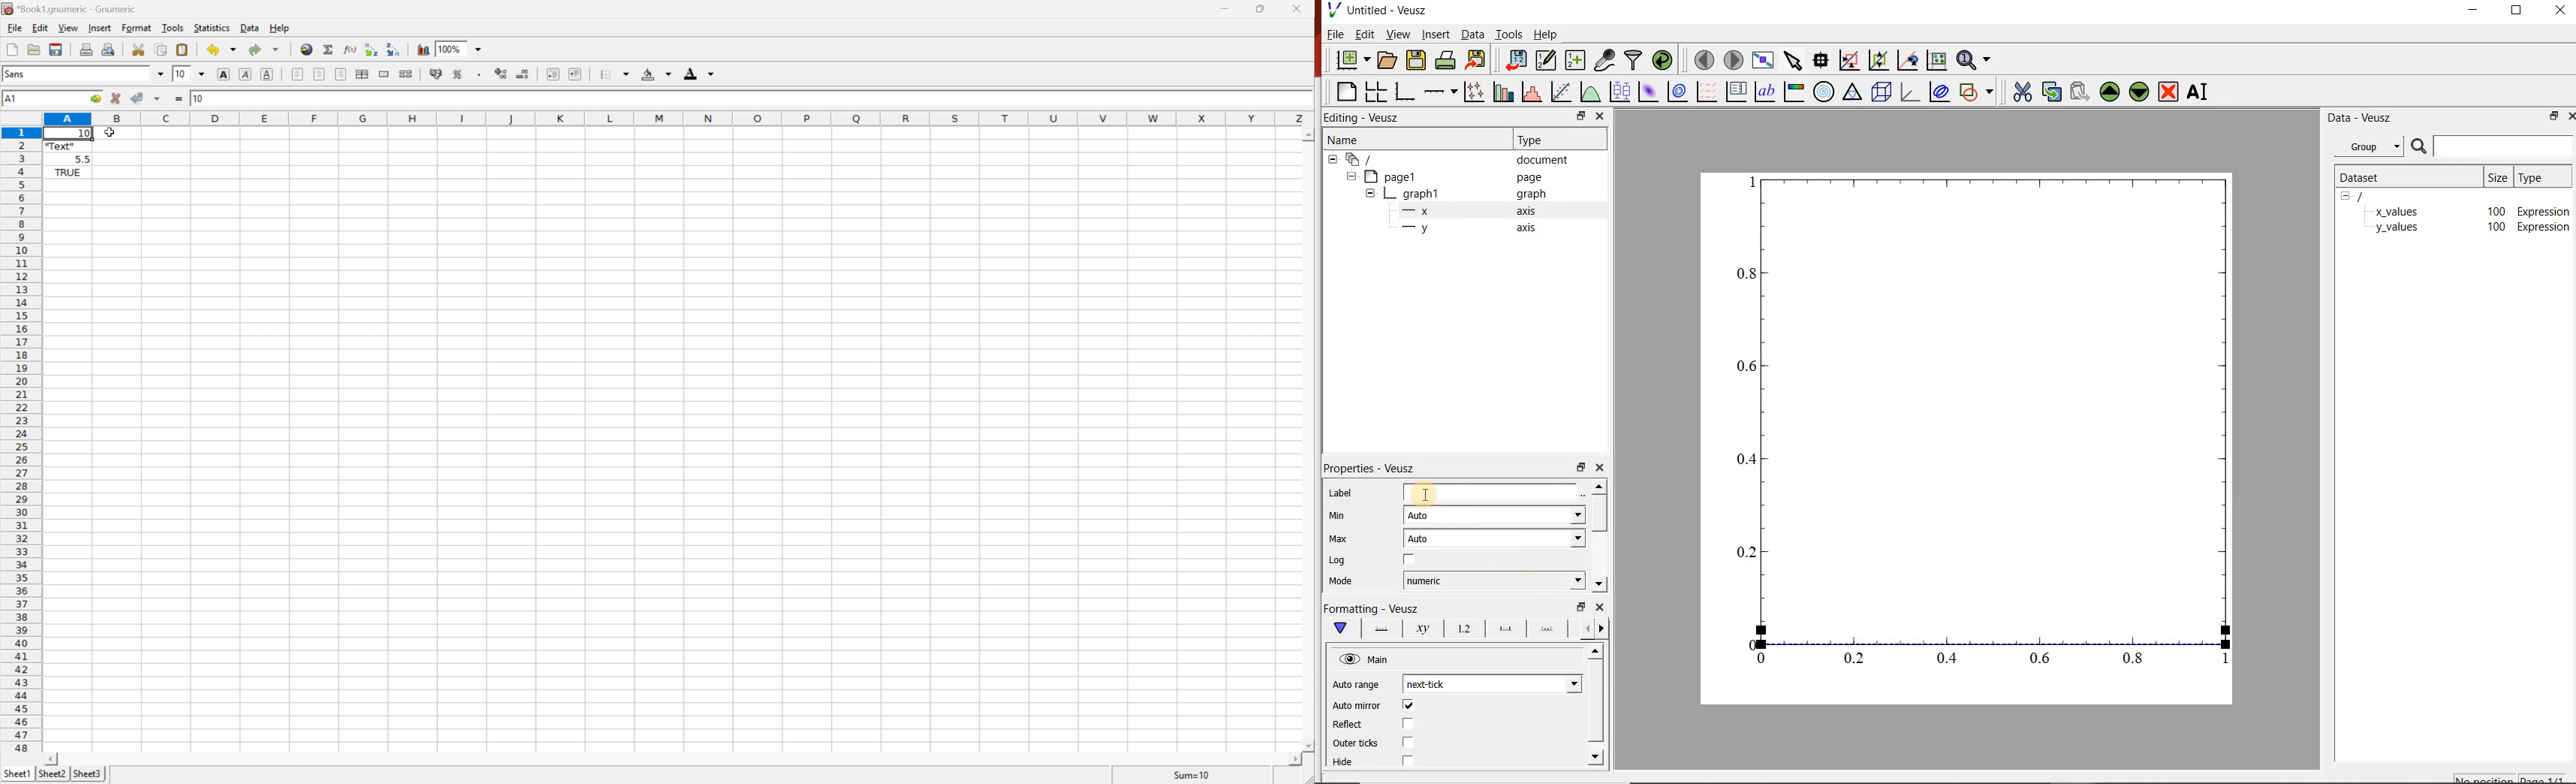  I want to click on Minimize, so click(1226, 7).